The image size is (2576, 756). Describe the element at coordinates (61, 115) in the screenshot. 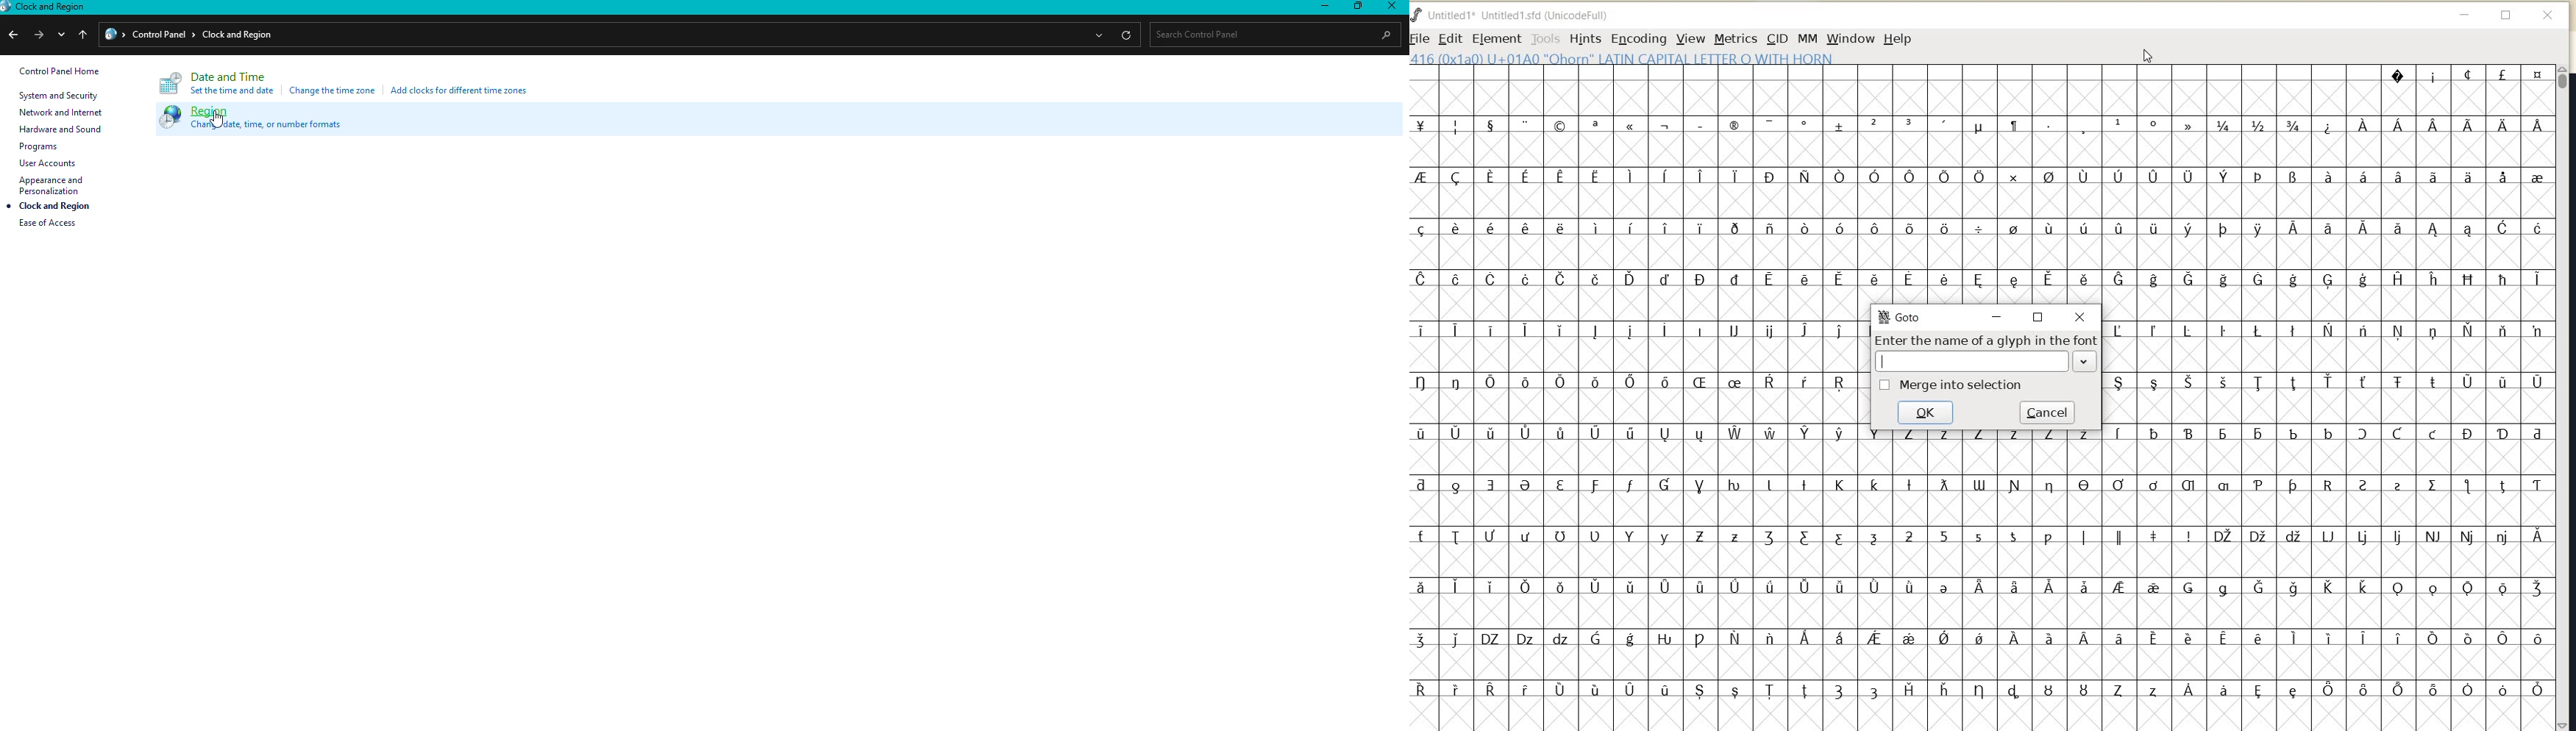

I see `Network and internet` at that location.